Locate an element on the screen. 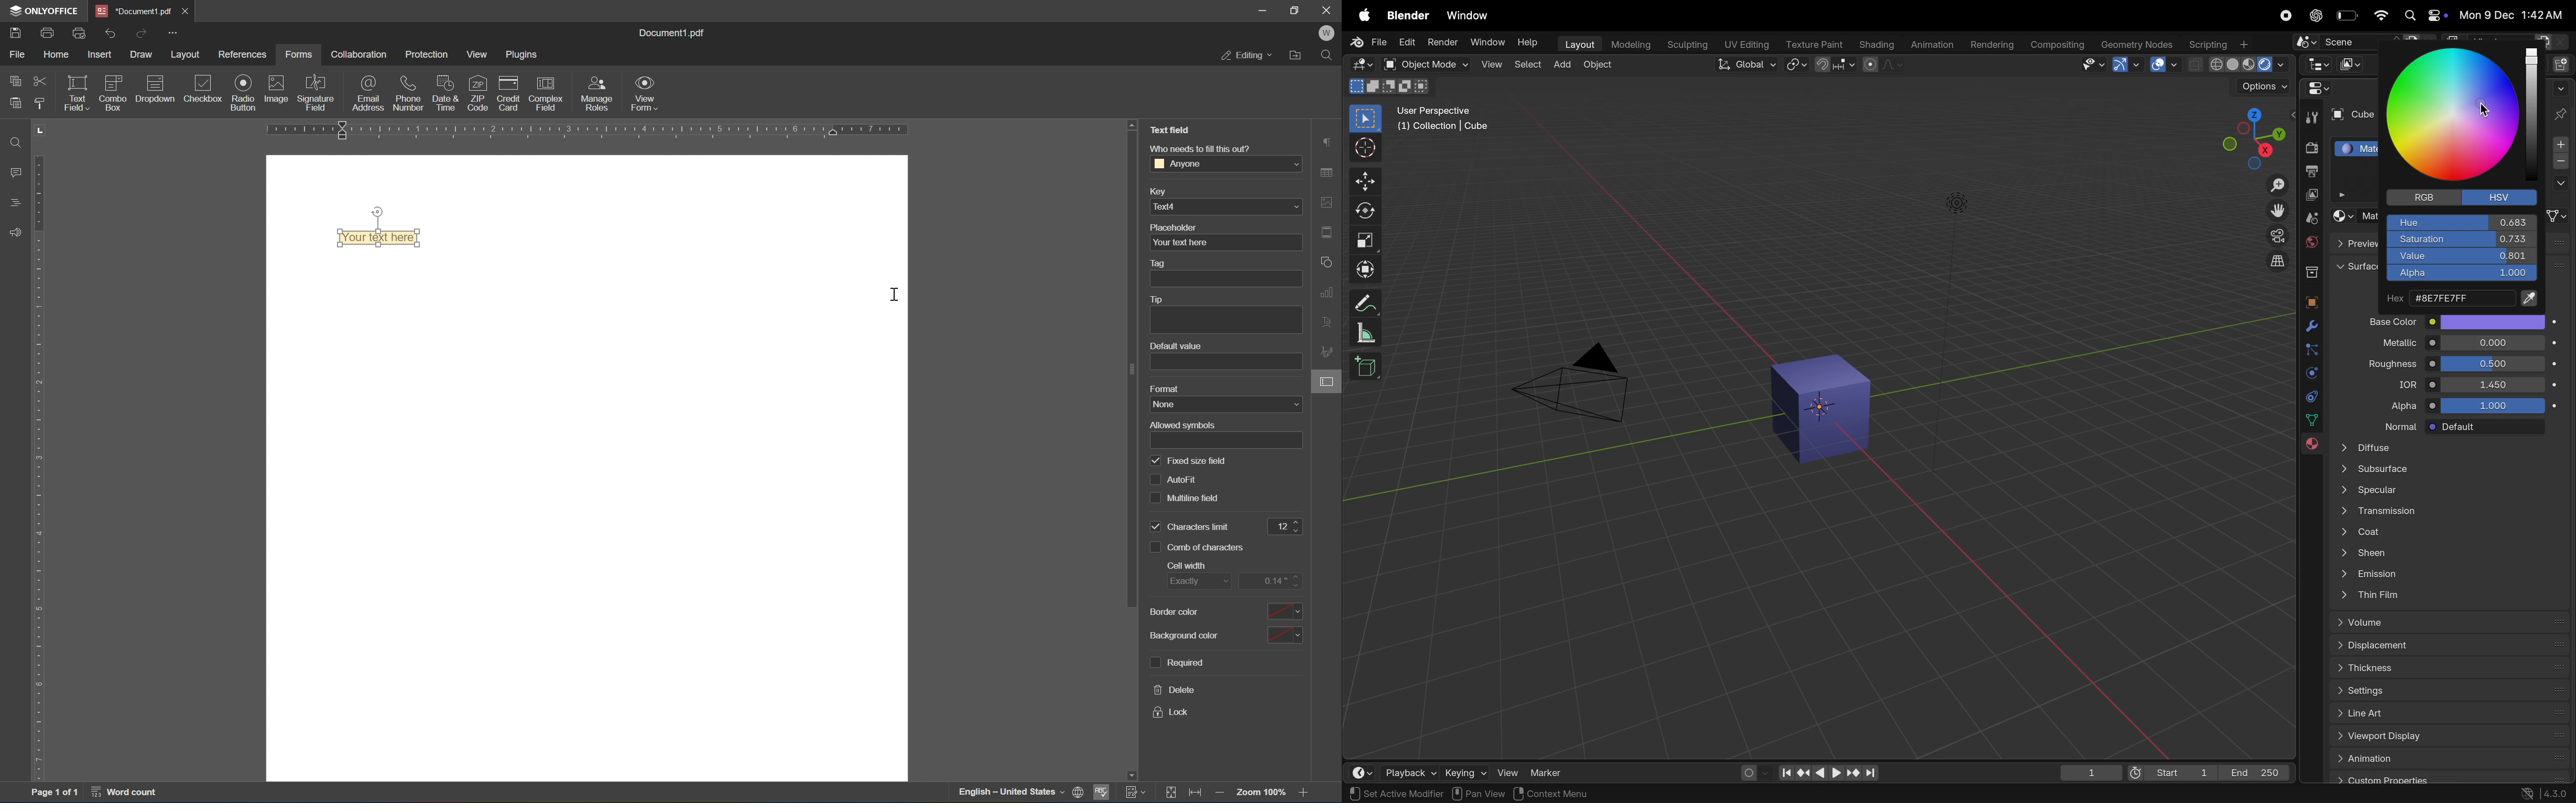 This screenshot has height=812, width=2576. copy style is located at coordinates (39, 103).